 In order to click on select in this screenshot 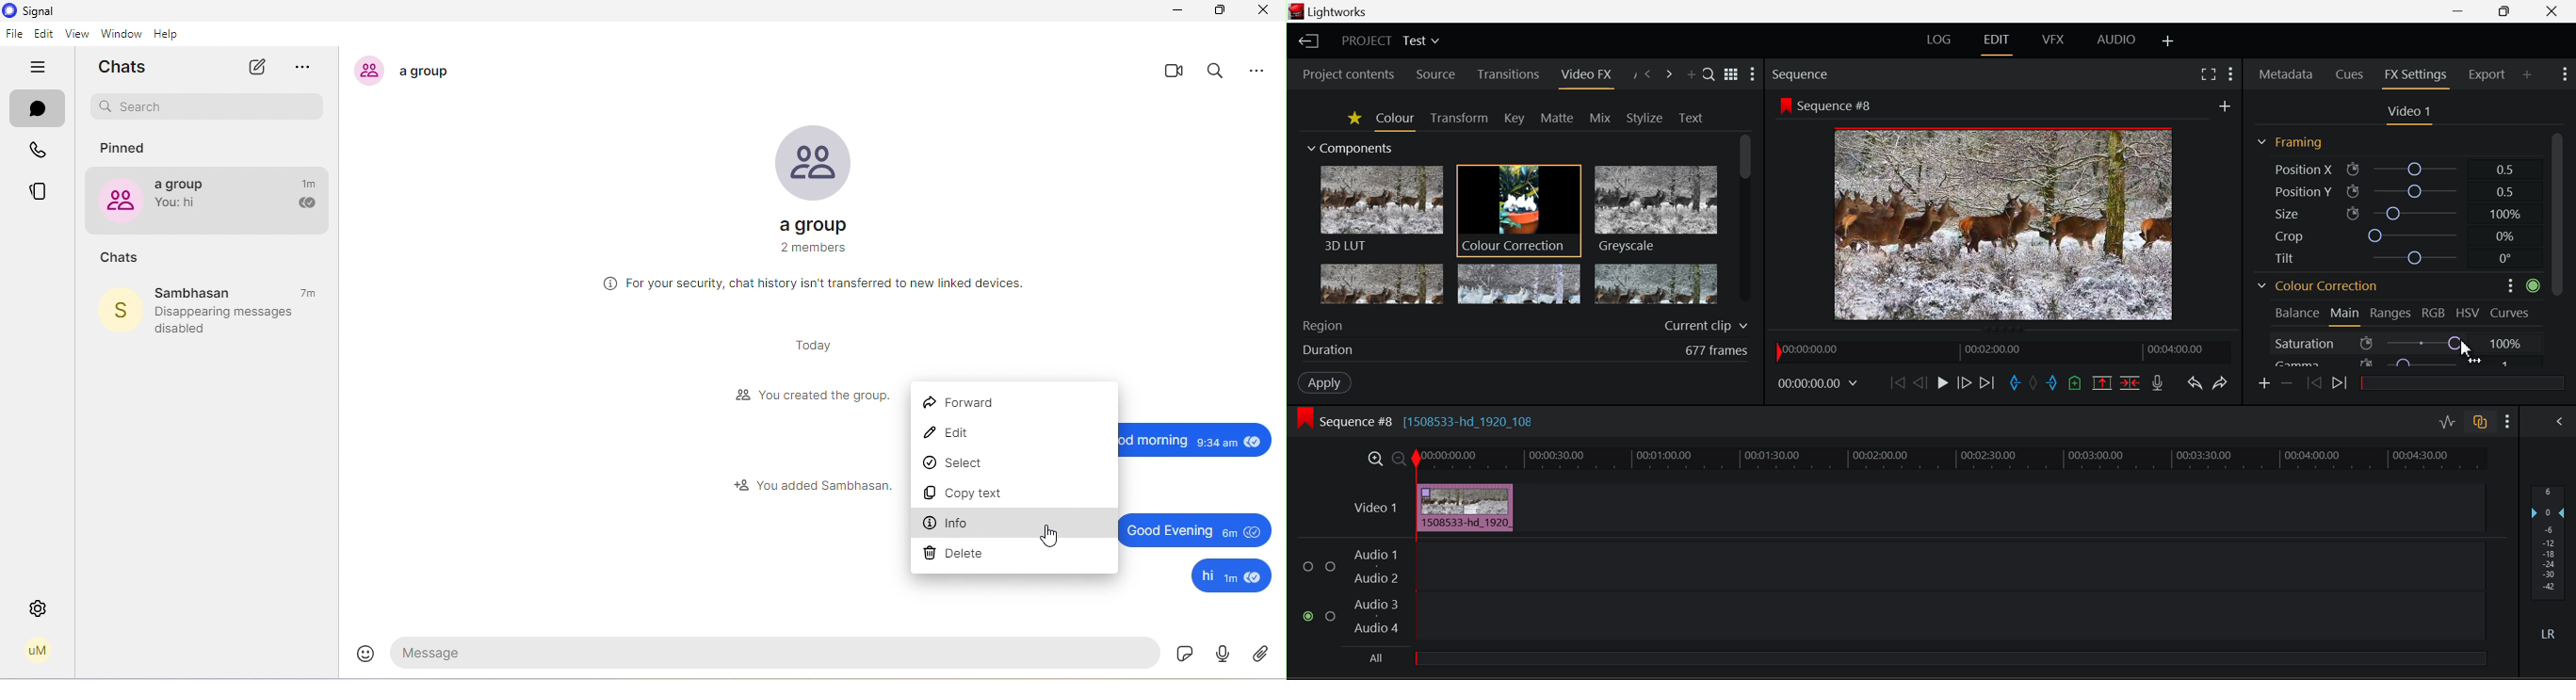, I will do `click(964, 464)`.